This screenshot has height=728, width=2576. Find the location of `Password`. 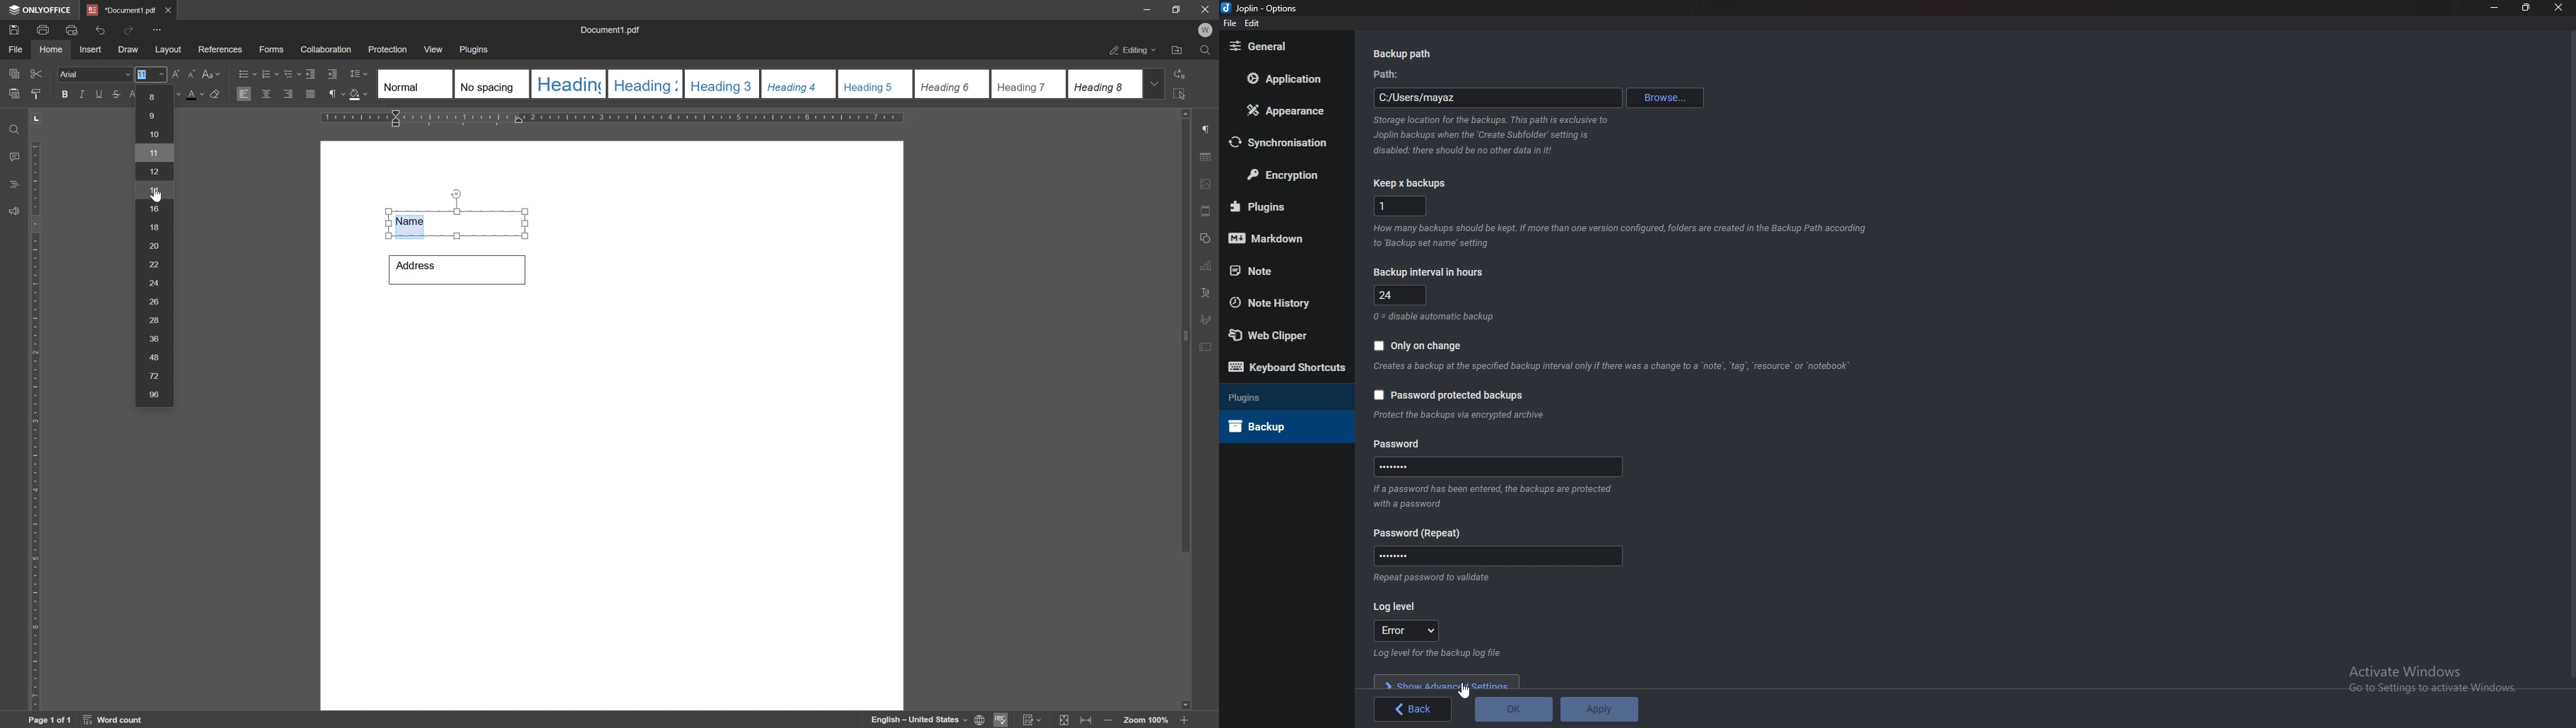

Password is located at coordinates (1403, 445).